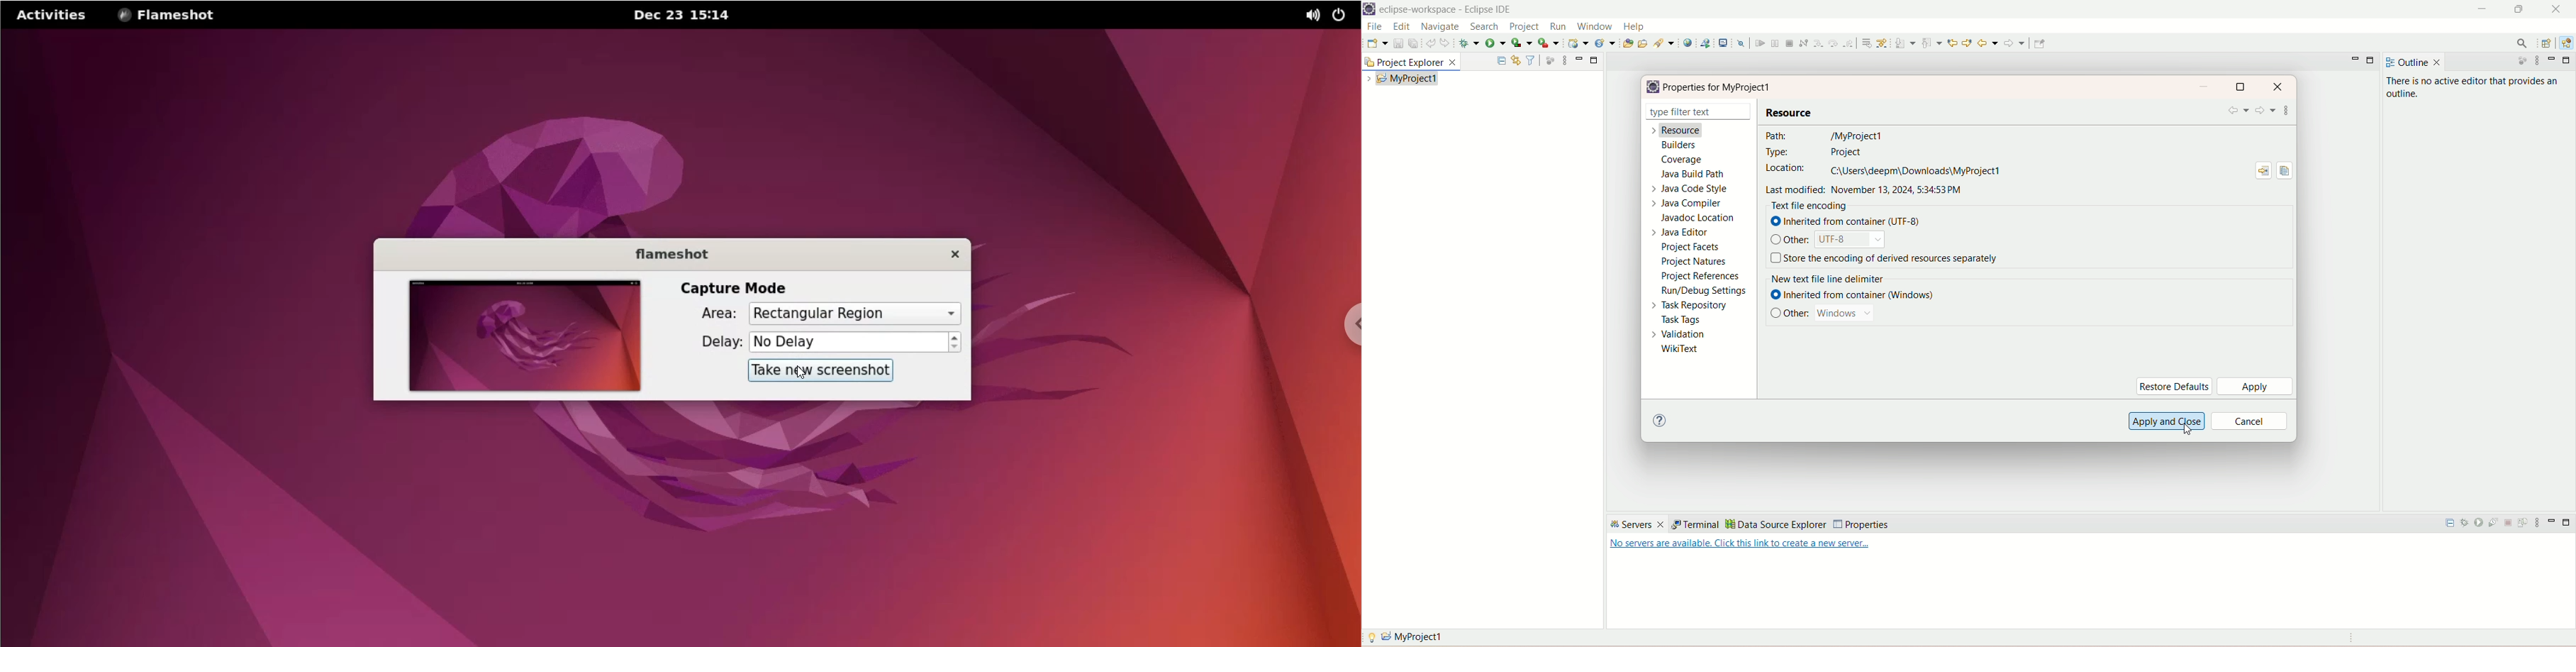  What do you see at coordinates (1563, 60) in the screenshot?
I see `view menu` at bounding box center [1563, 60].